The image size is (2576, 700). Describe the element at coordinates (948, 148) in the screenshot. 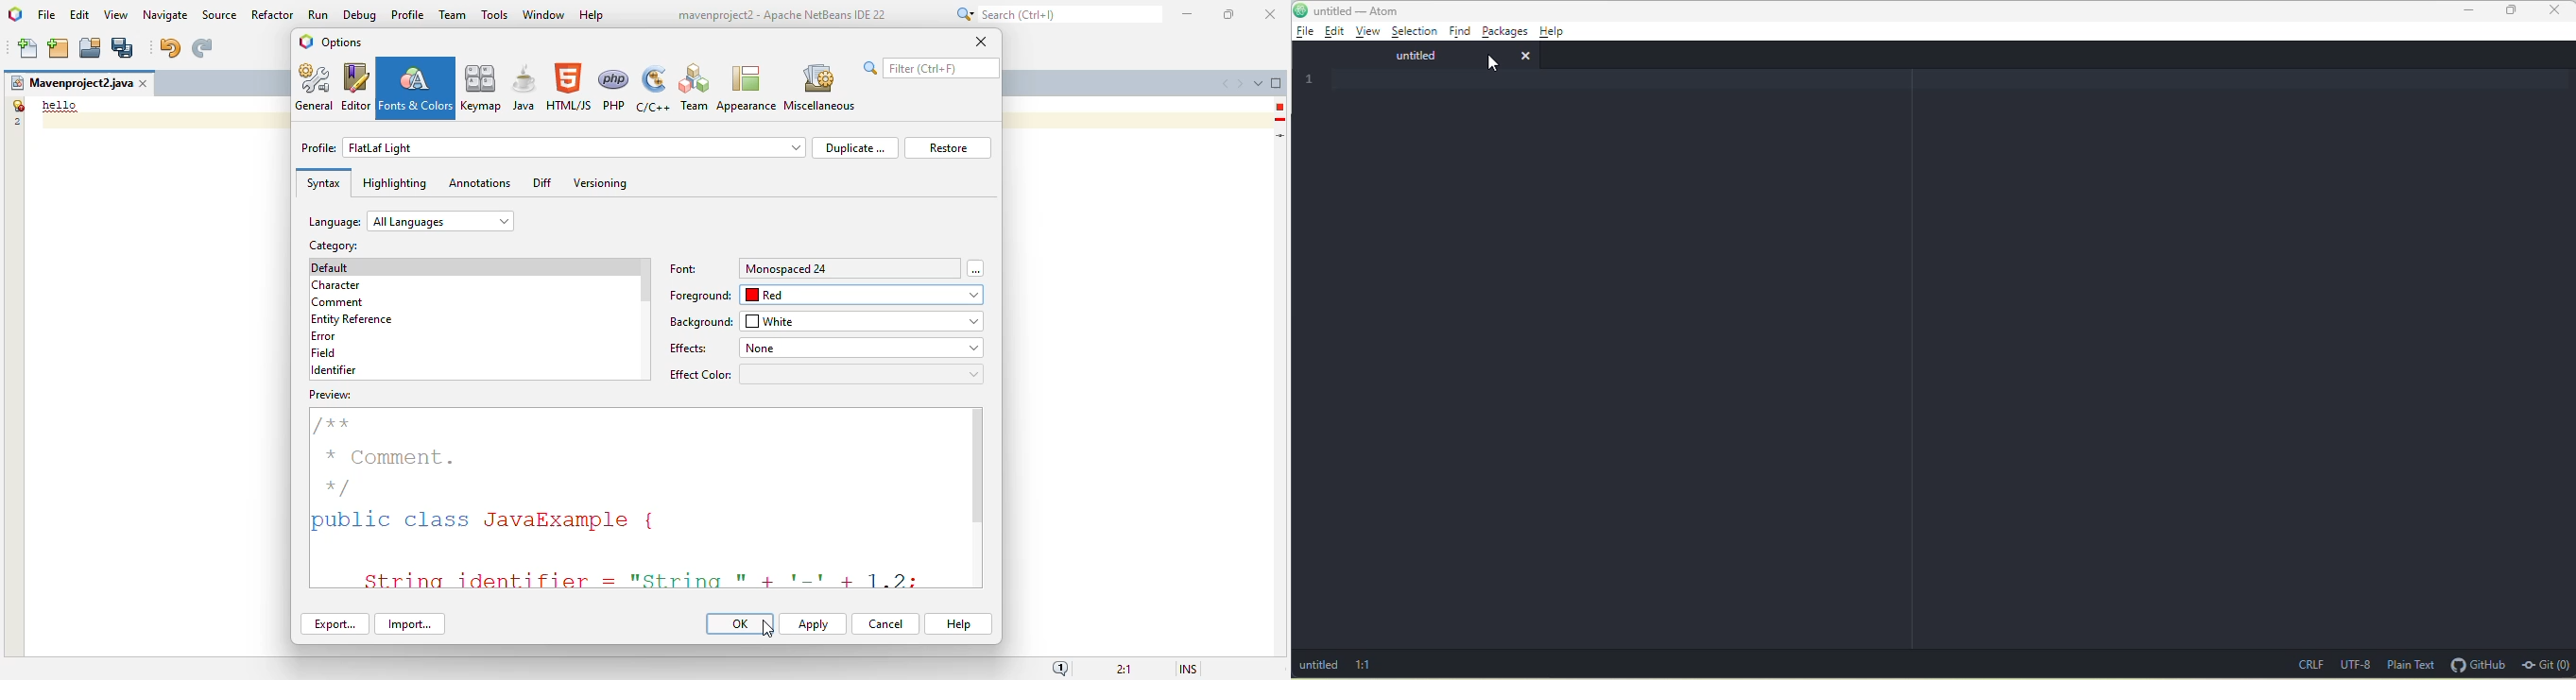

I see `restore` at that location.